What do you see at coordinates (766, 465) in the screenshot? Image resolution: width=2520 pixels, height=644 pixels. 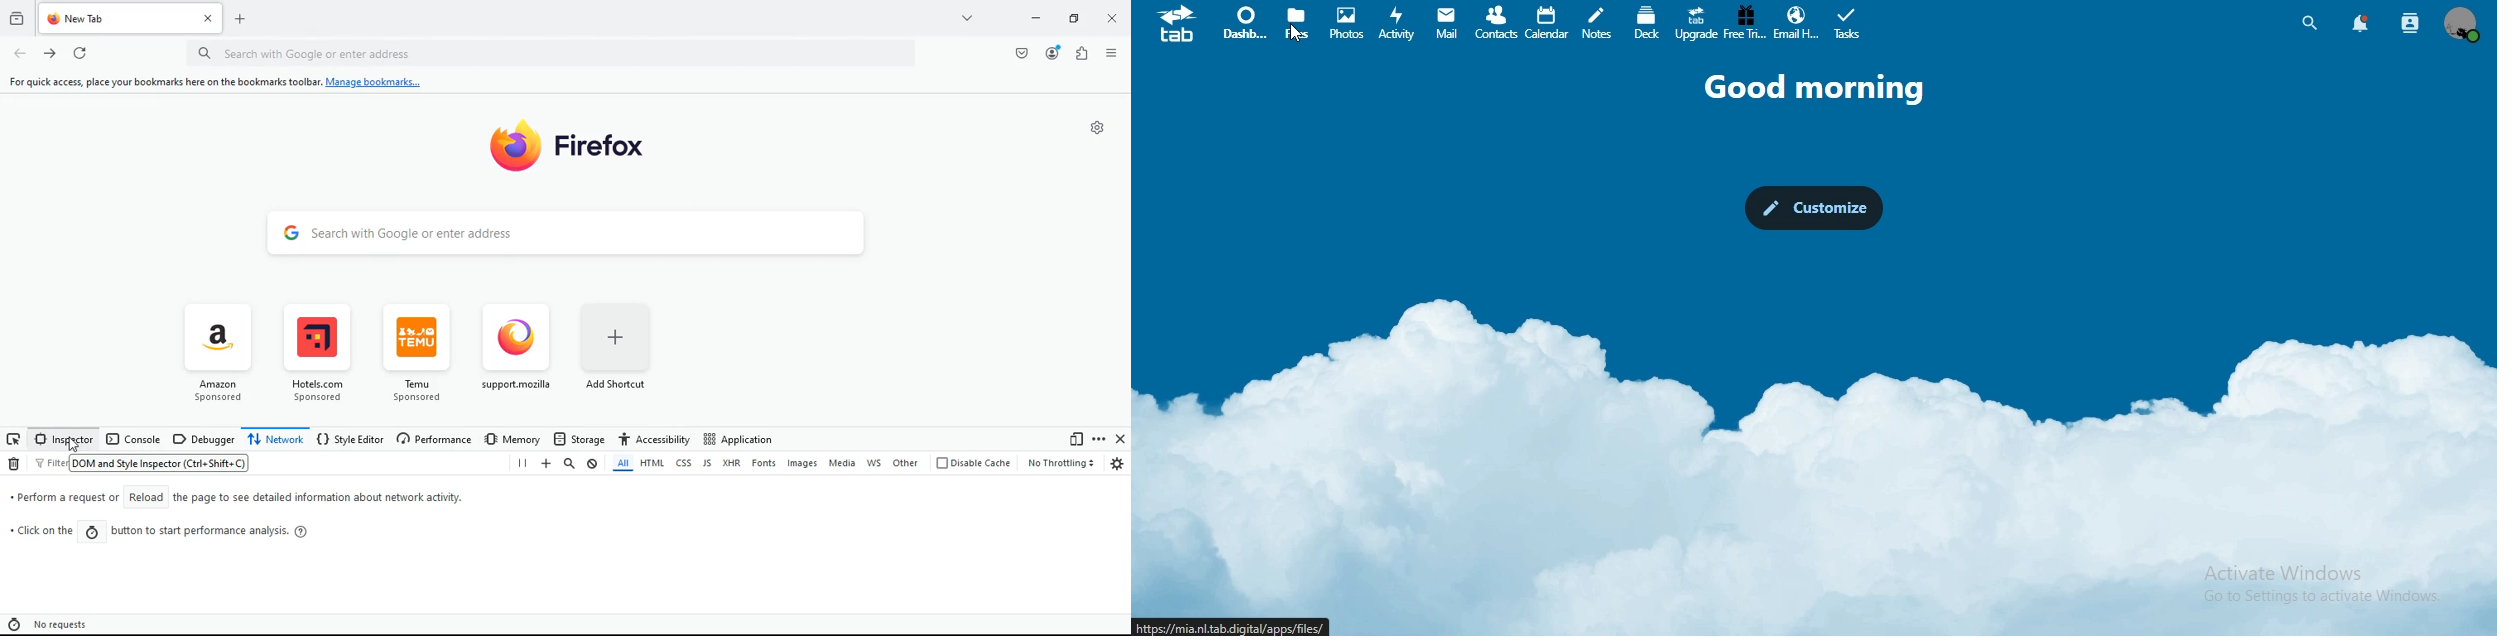 I see `fonts` at bounding box center [766, 465].